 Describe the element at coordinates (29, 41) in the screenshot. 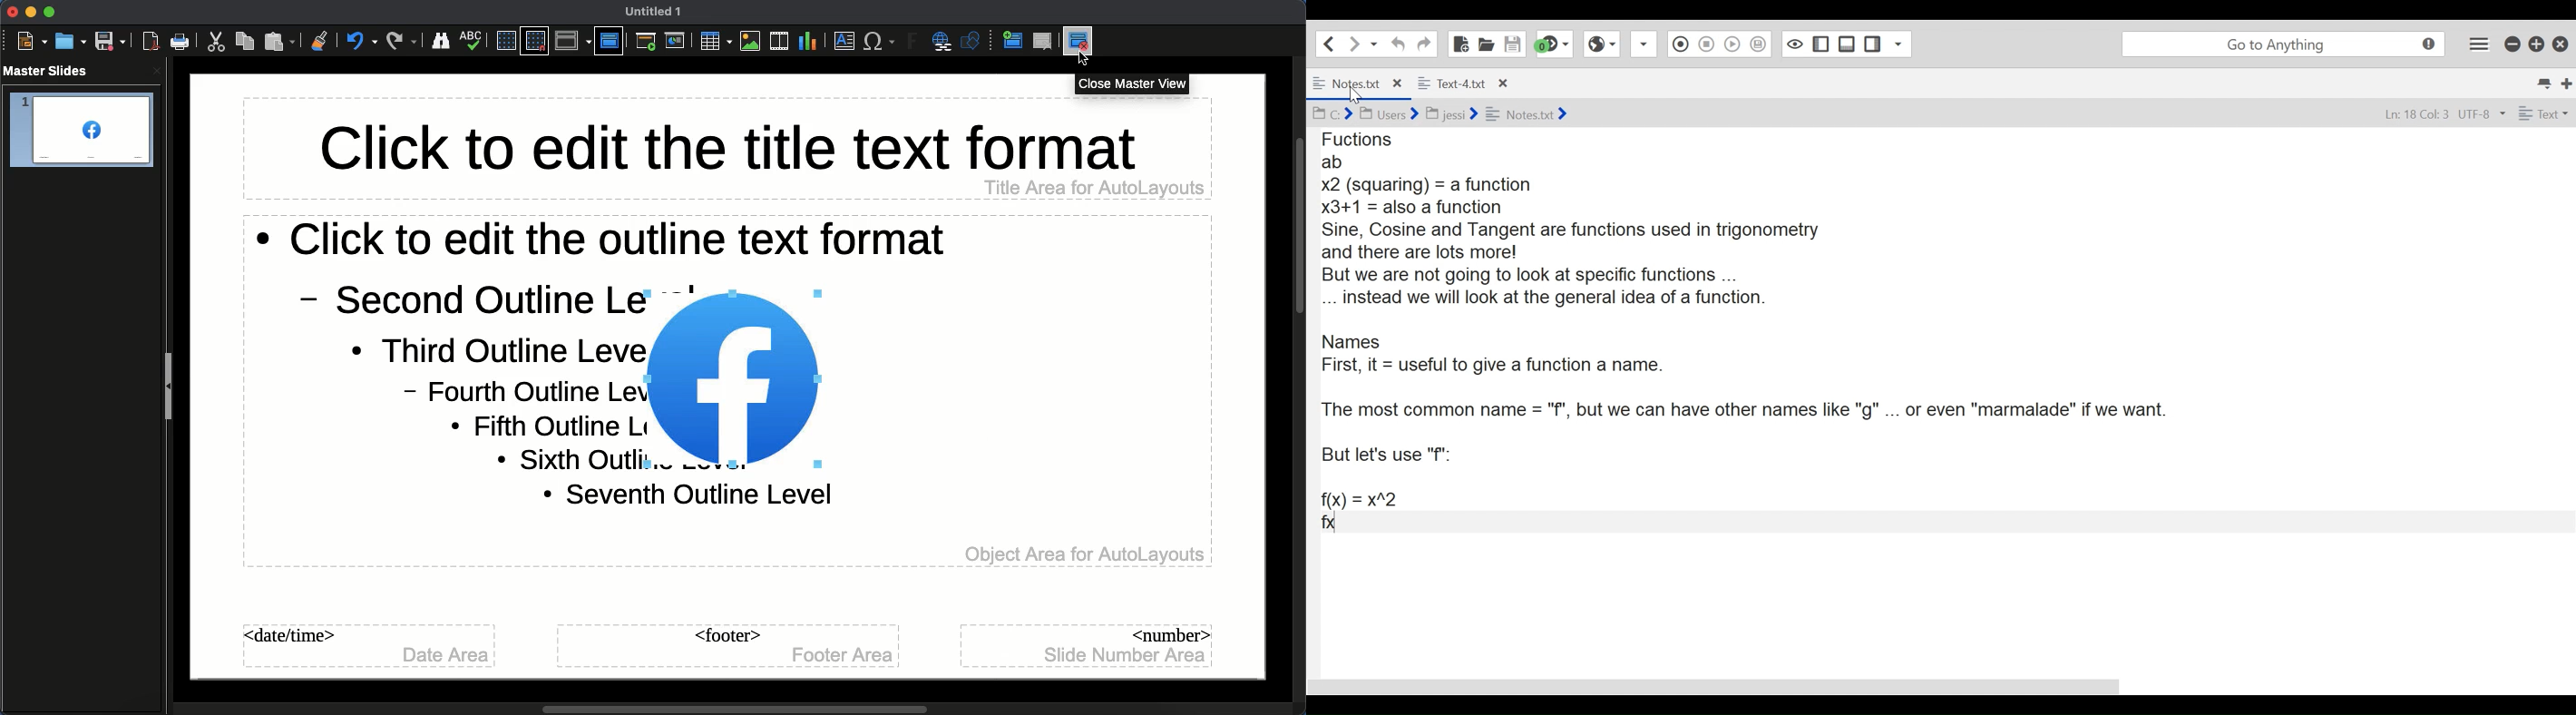

I see `New` at that location.